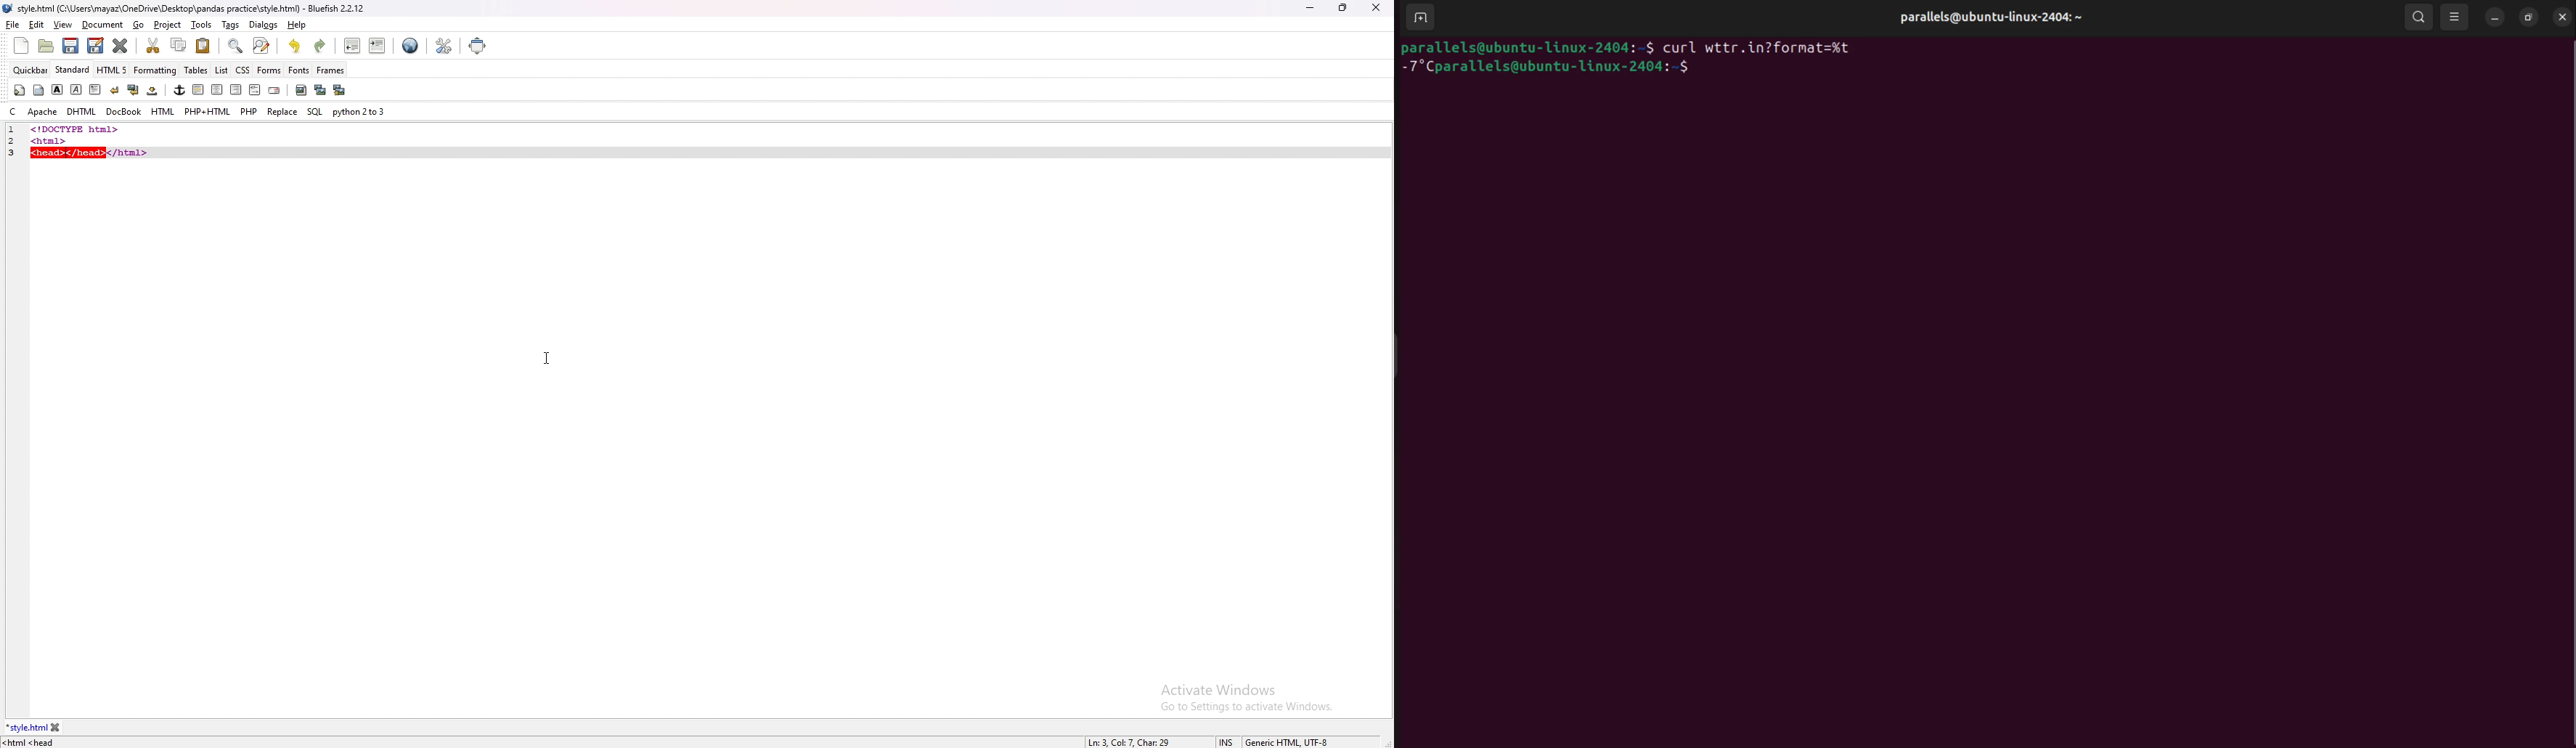 The height and width of the screenshot is (756, 2576). I want to click on minimize, so click(2494, 18).